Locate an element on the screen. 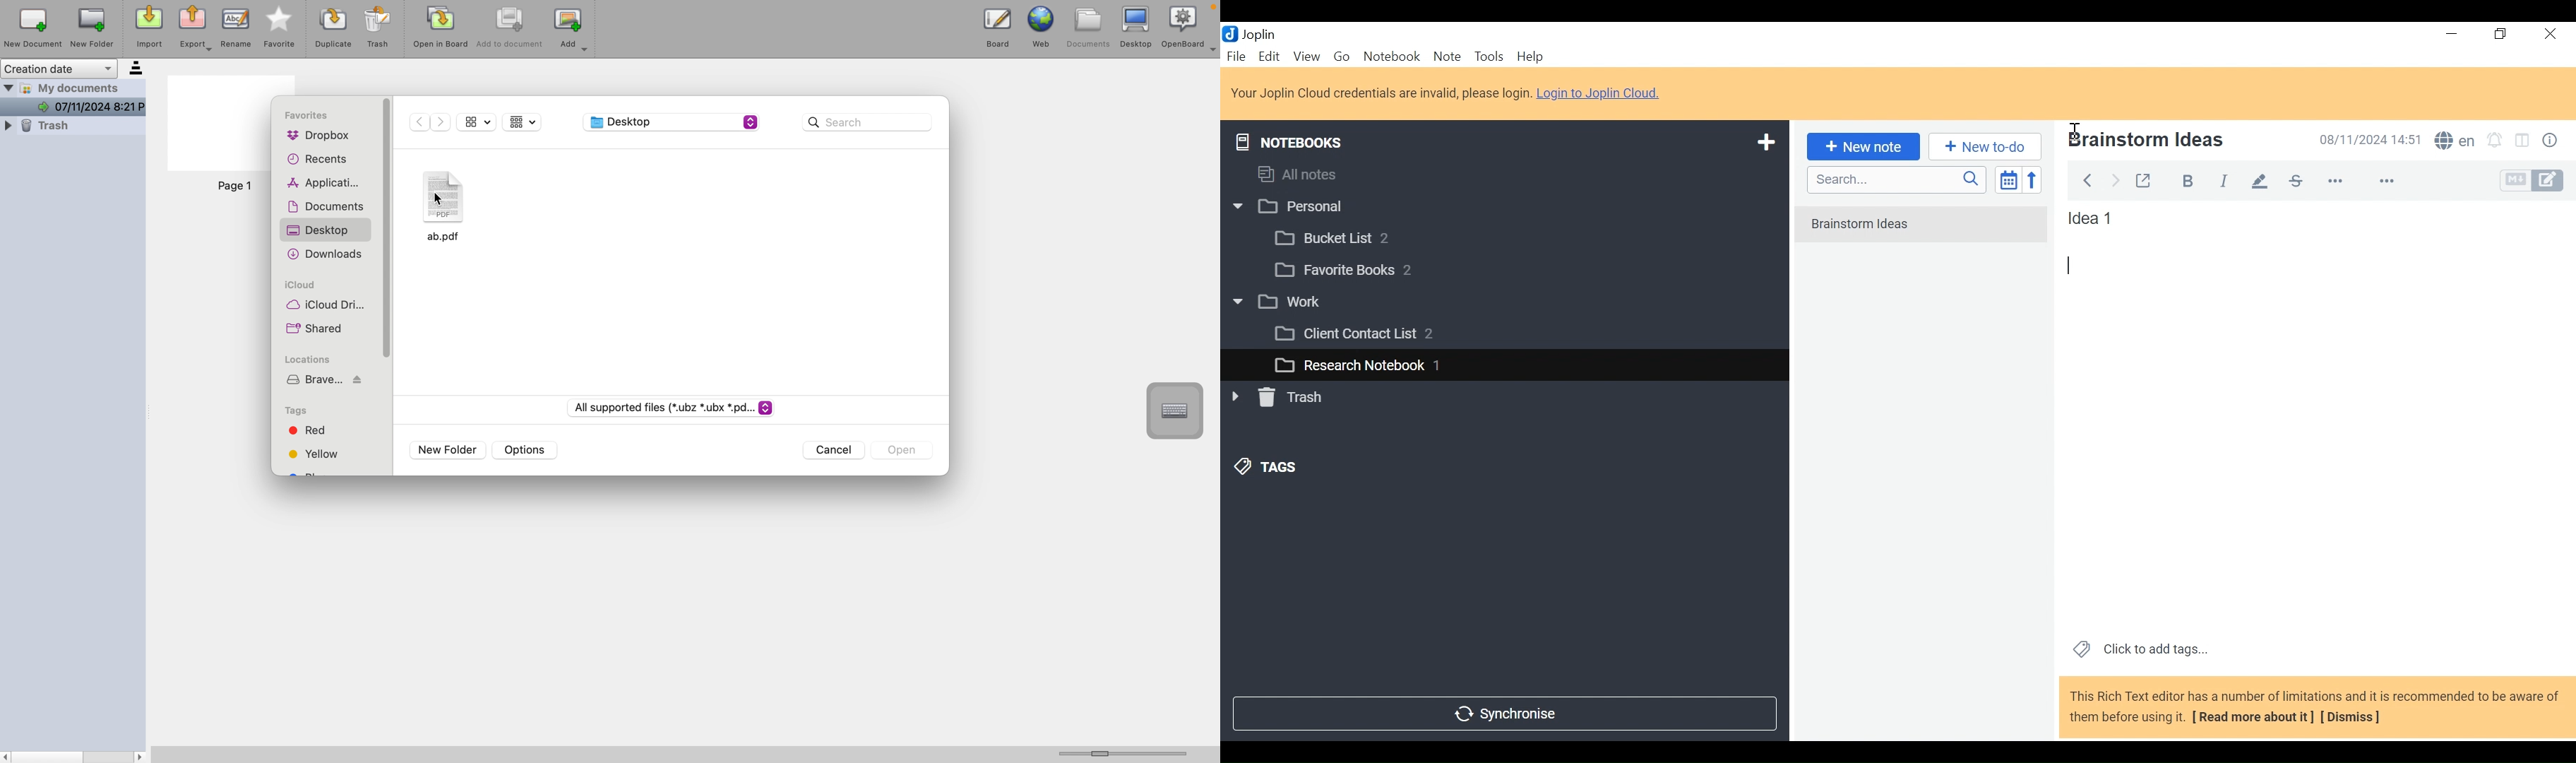 The width and height of the screenshot is (2576, 784). Toggle Editor layout is located at coordinates (2523, 142).